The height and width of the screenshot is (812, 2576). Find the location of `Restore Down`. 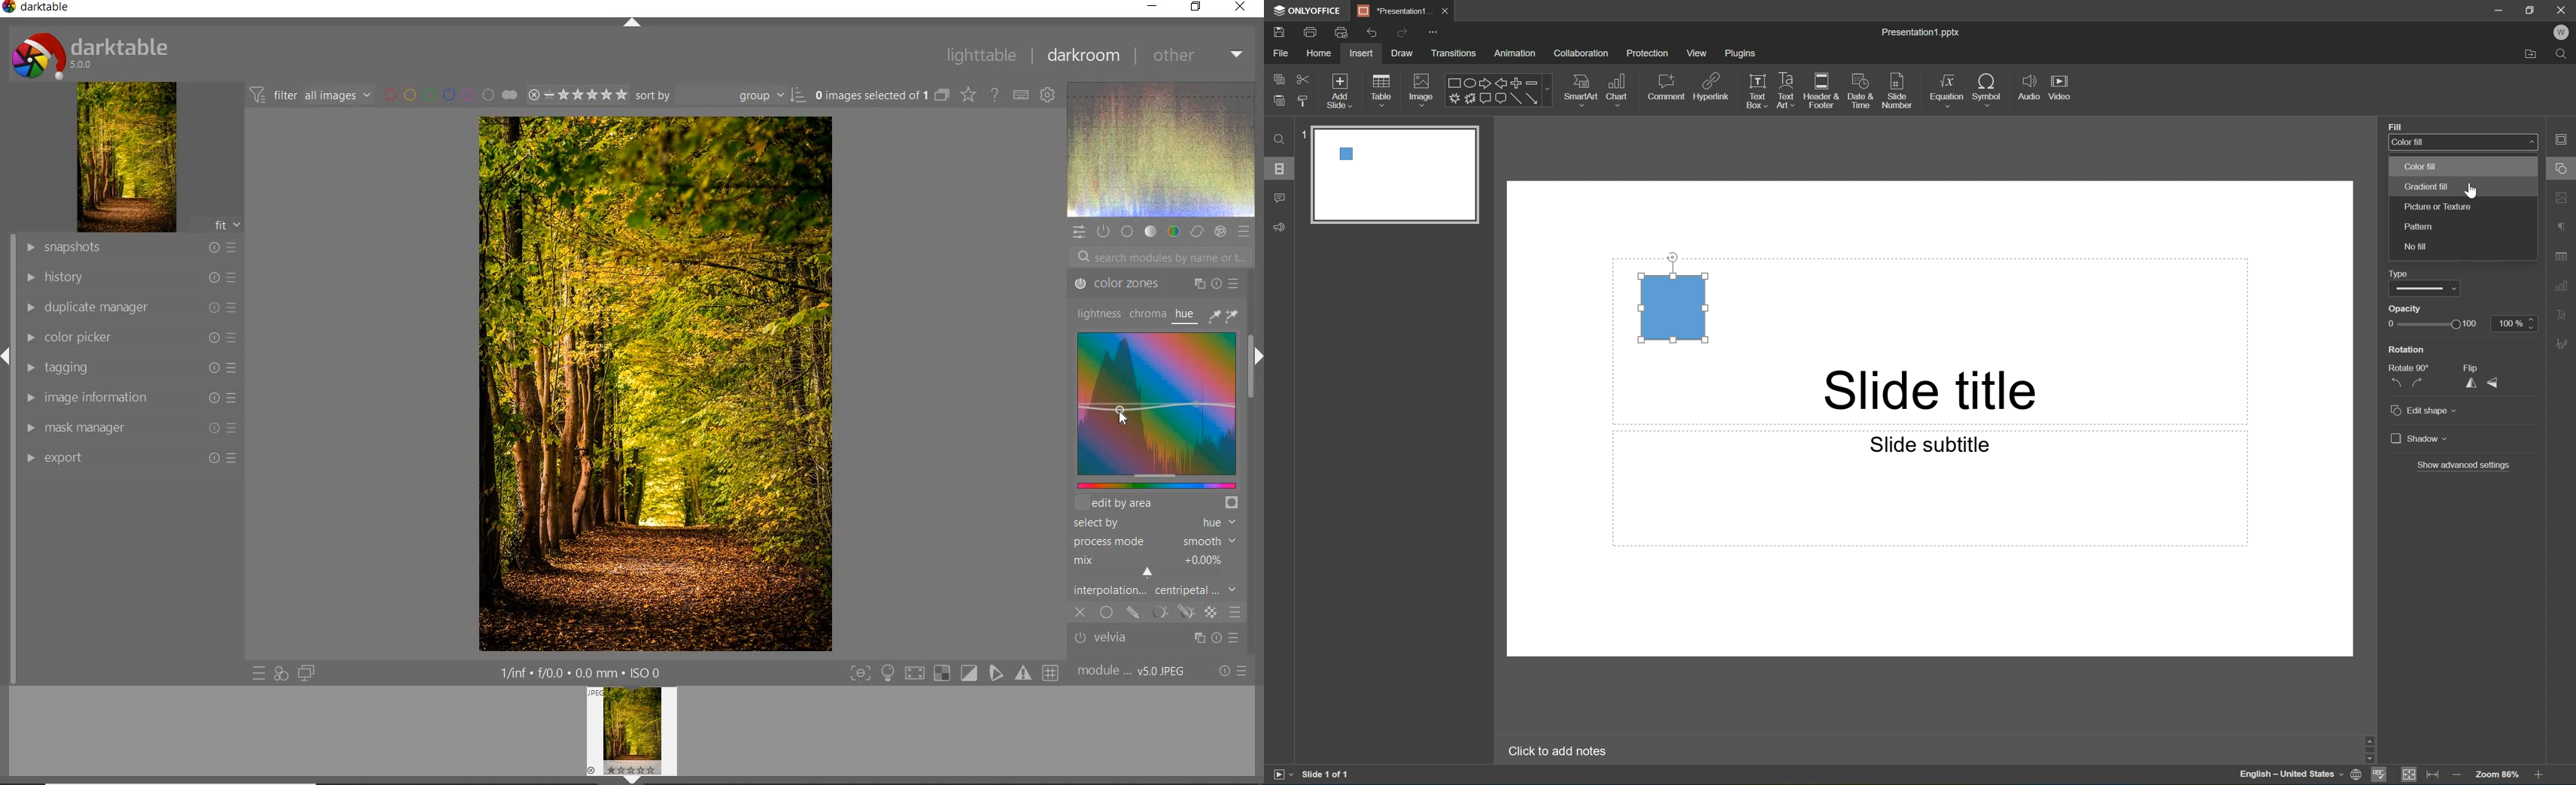

Restore Down is located at coordinates (2531, 8).